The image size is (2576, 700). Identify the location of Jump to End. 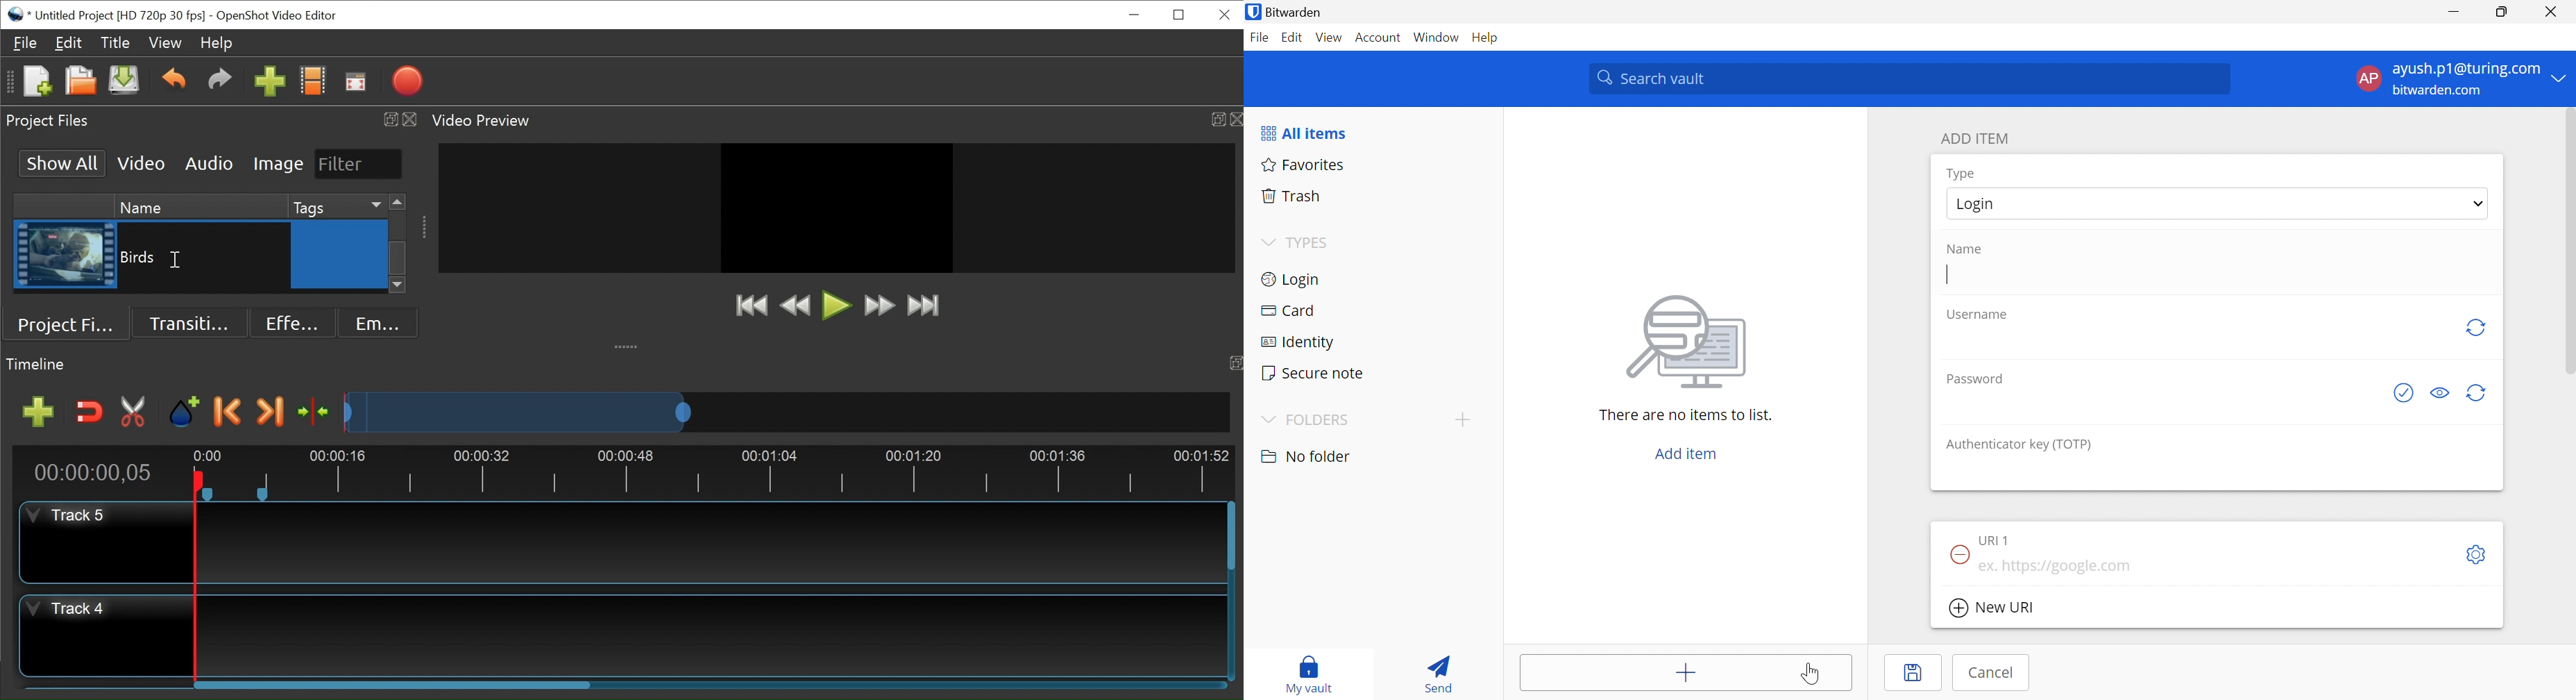
(923, 307).